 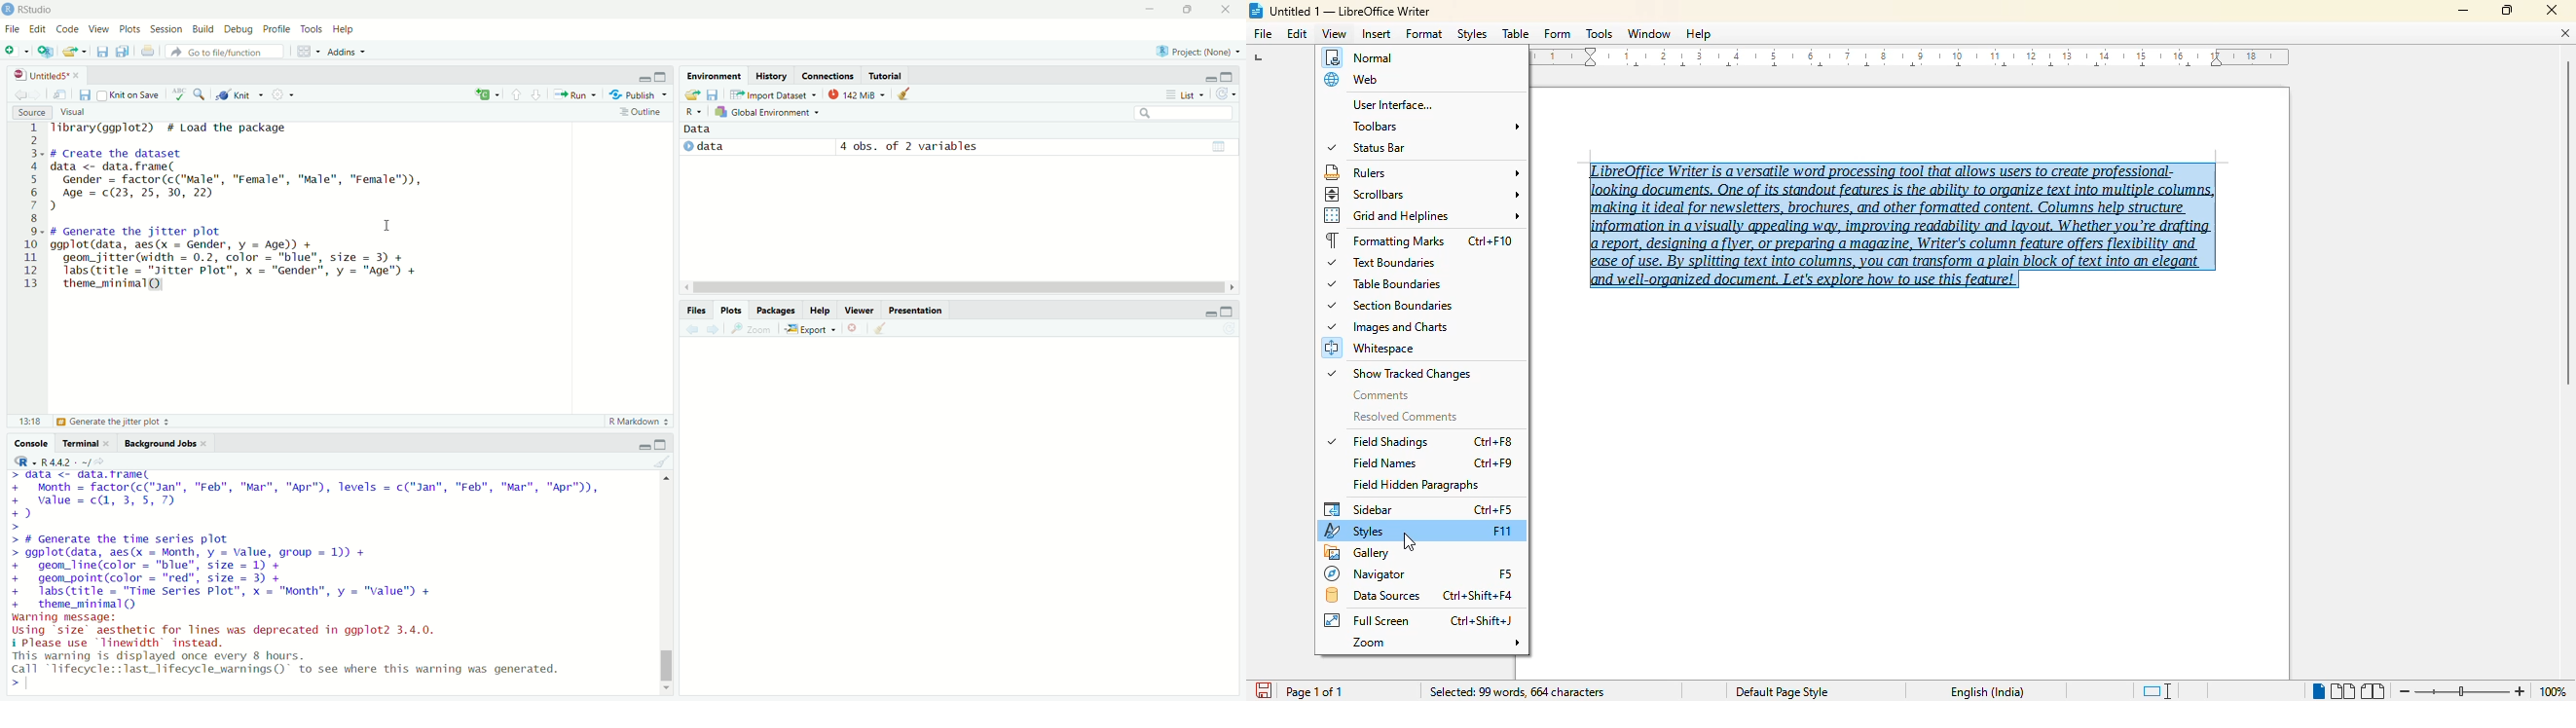 What do you see at coordinates (1262, 33) in the screenshot?
I see `file` at bounding box center [1262, 33].